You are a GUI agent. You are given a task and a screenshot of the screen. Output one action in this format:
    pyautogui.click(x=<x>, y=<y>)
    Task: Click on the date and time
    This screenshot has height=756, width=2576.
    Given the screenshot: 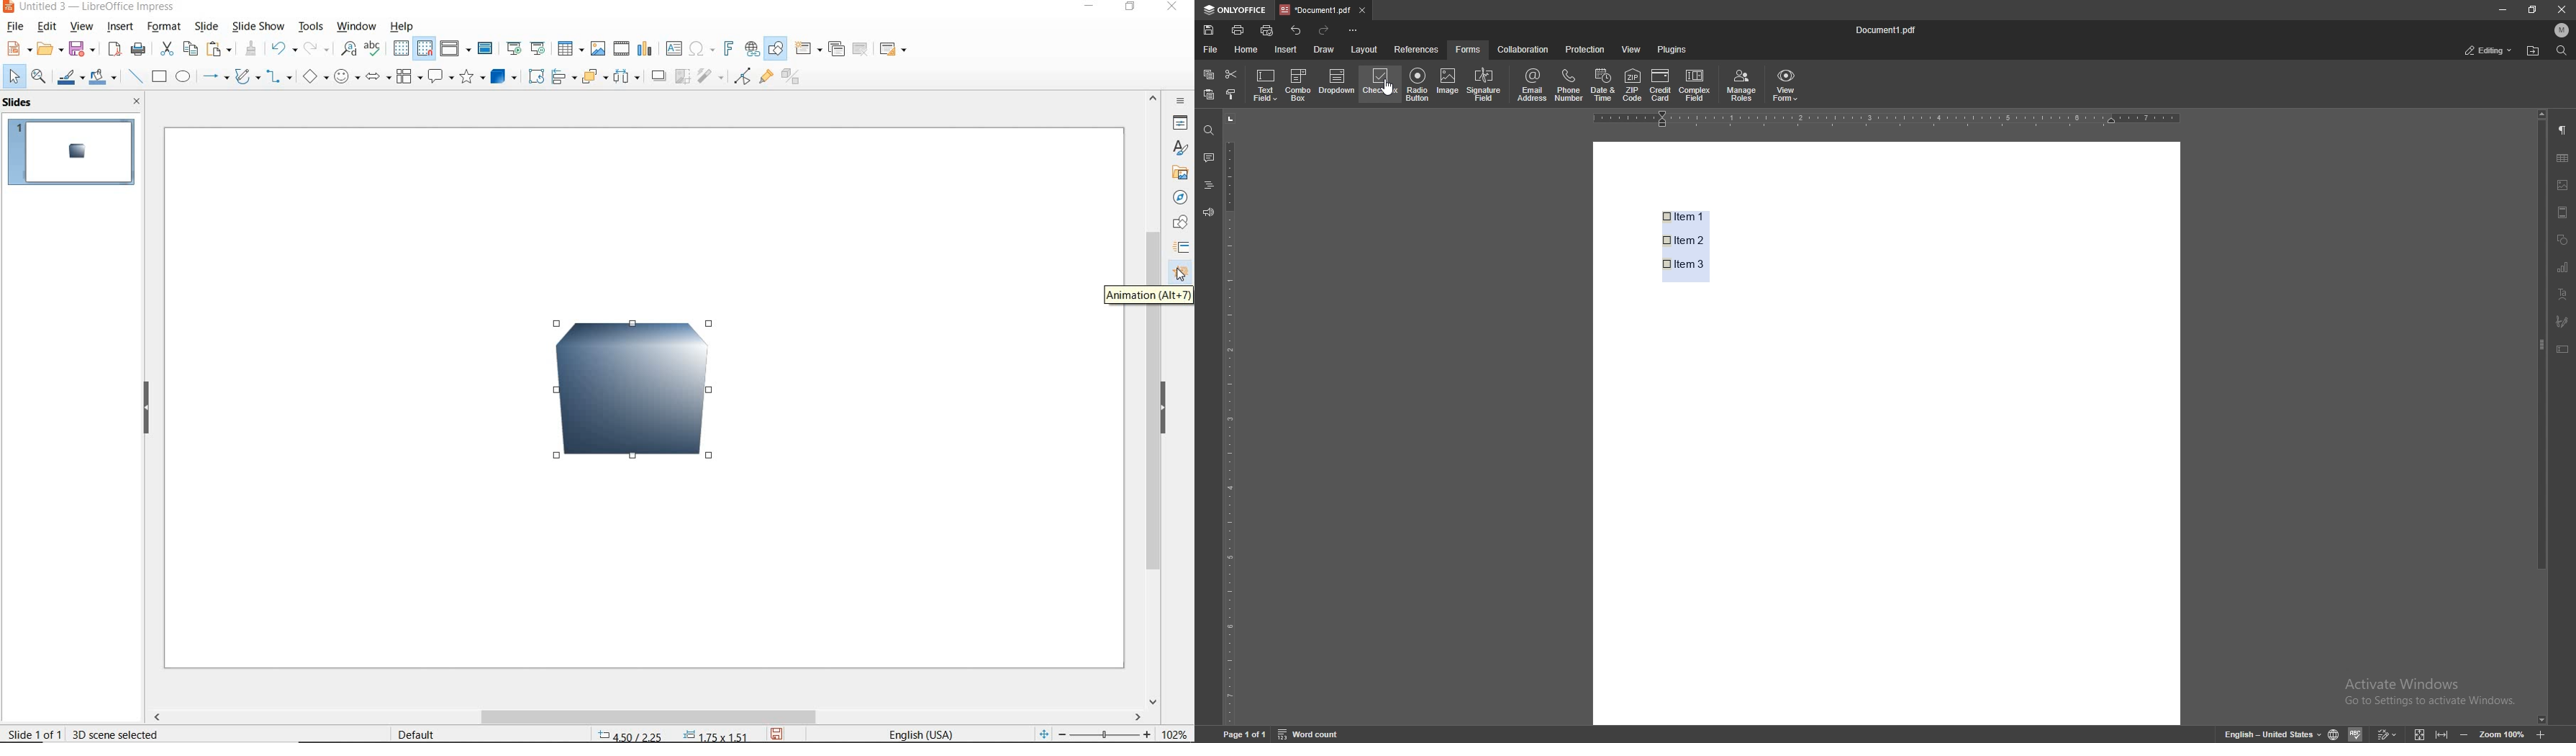 What is the action you would take?
    pyautogui.click(x=1603, y=84)
    